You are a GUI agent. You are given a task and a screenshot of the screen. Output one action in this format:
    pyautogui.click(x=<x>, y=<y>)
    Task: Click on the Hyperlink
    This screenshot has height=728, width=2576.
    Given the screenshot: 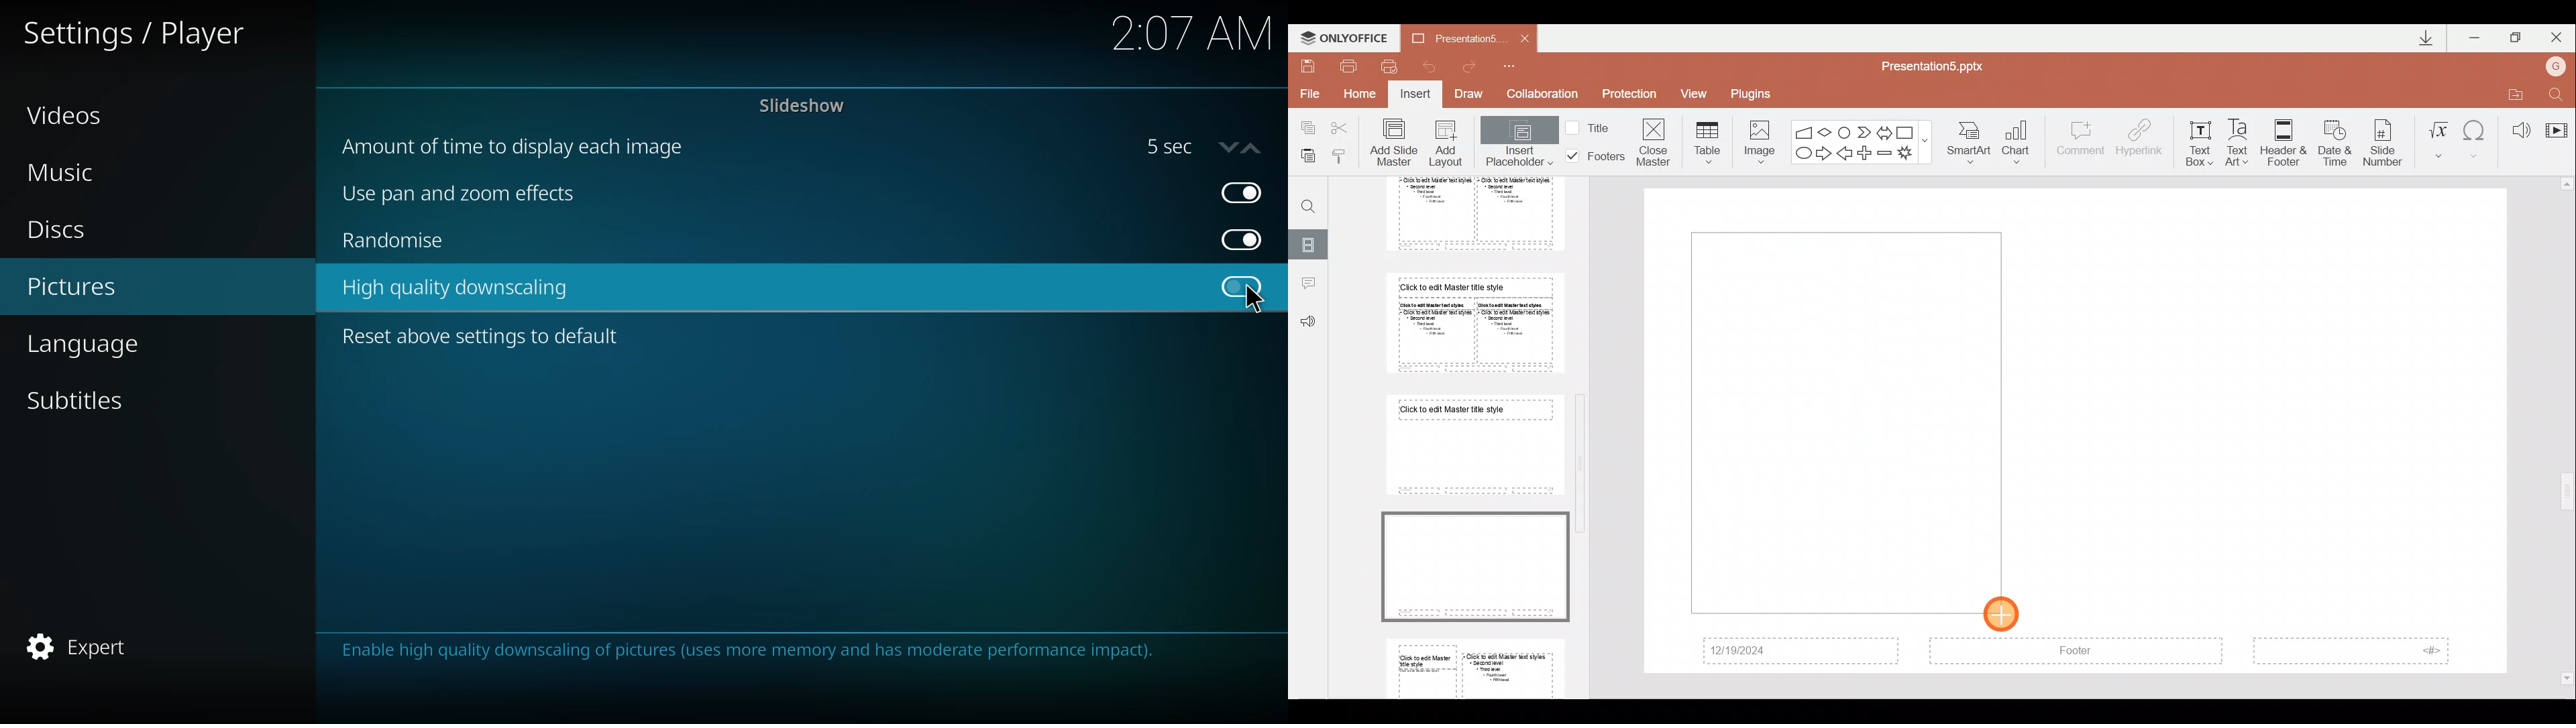 What is the action you would take?
    pyautogui.click(x=2141, y=139)
    